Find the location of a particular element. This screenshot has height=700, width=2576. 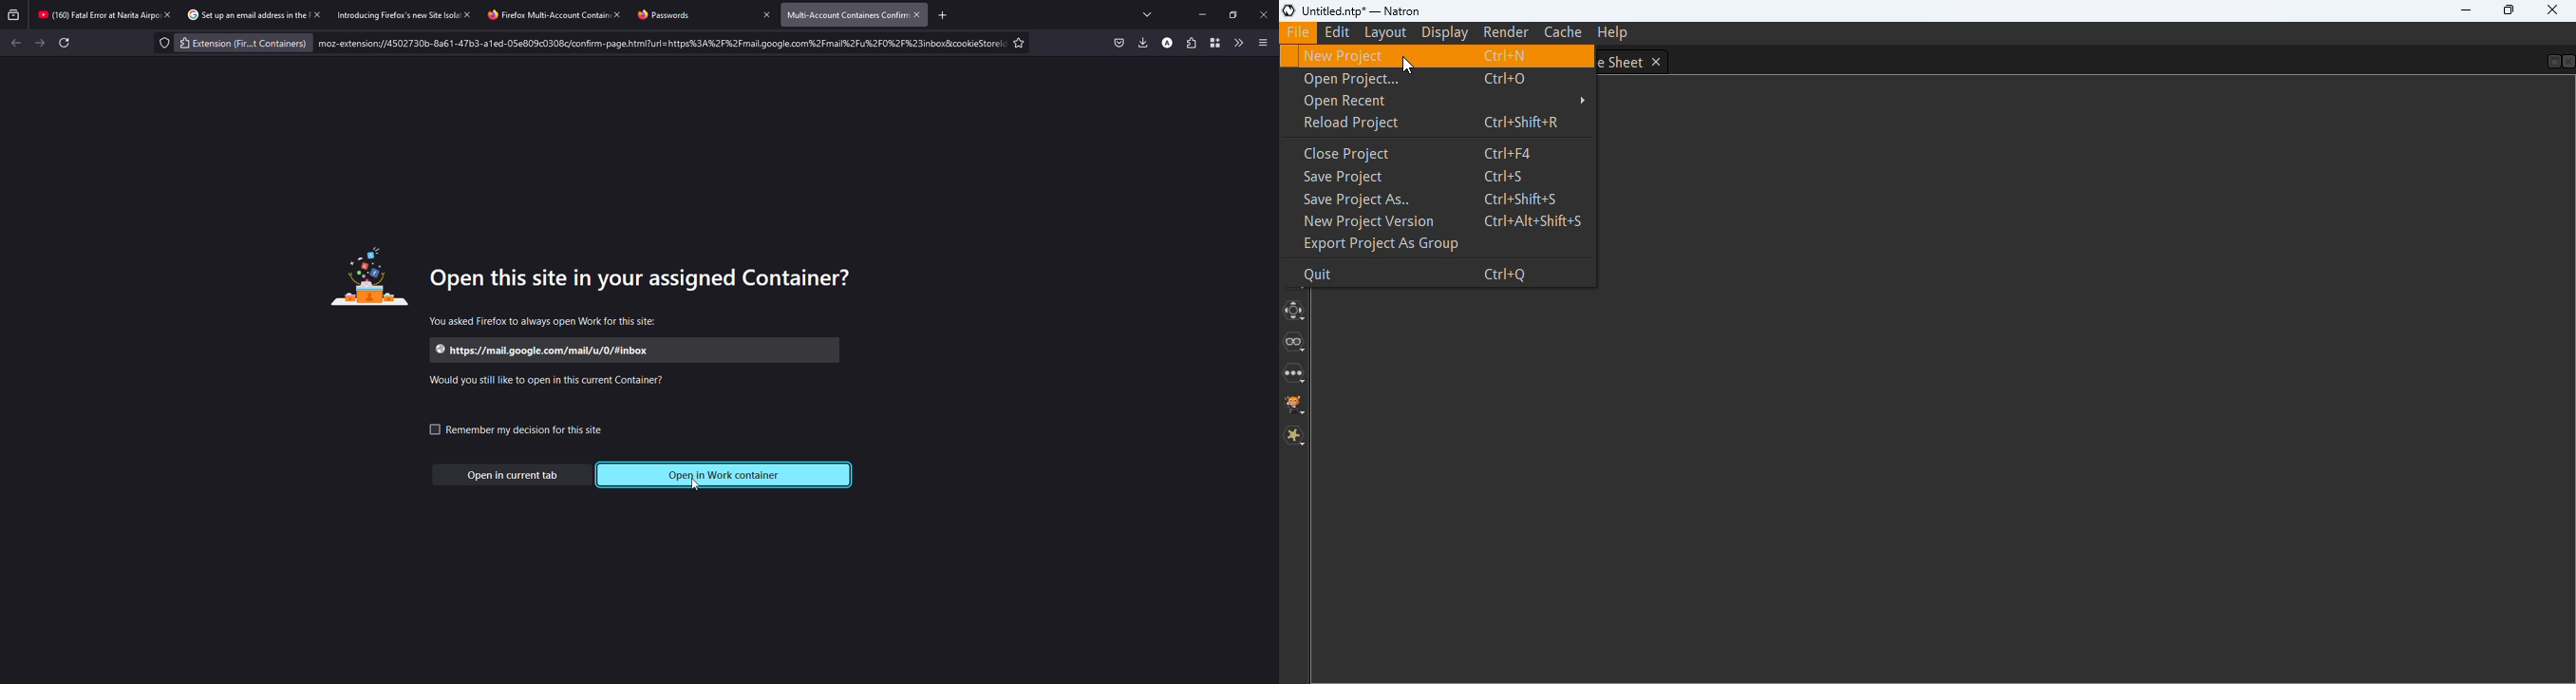

Remember my decision for this site is located at coordinates (536, 432).